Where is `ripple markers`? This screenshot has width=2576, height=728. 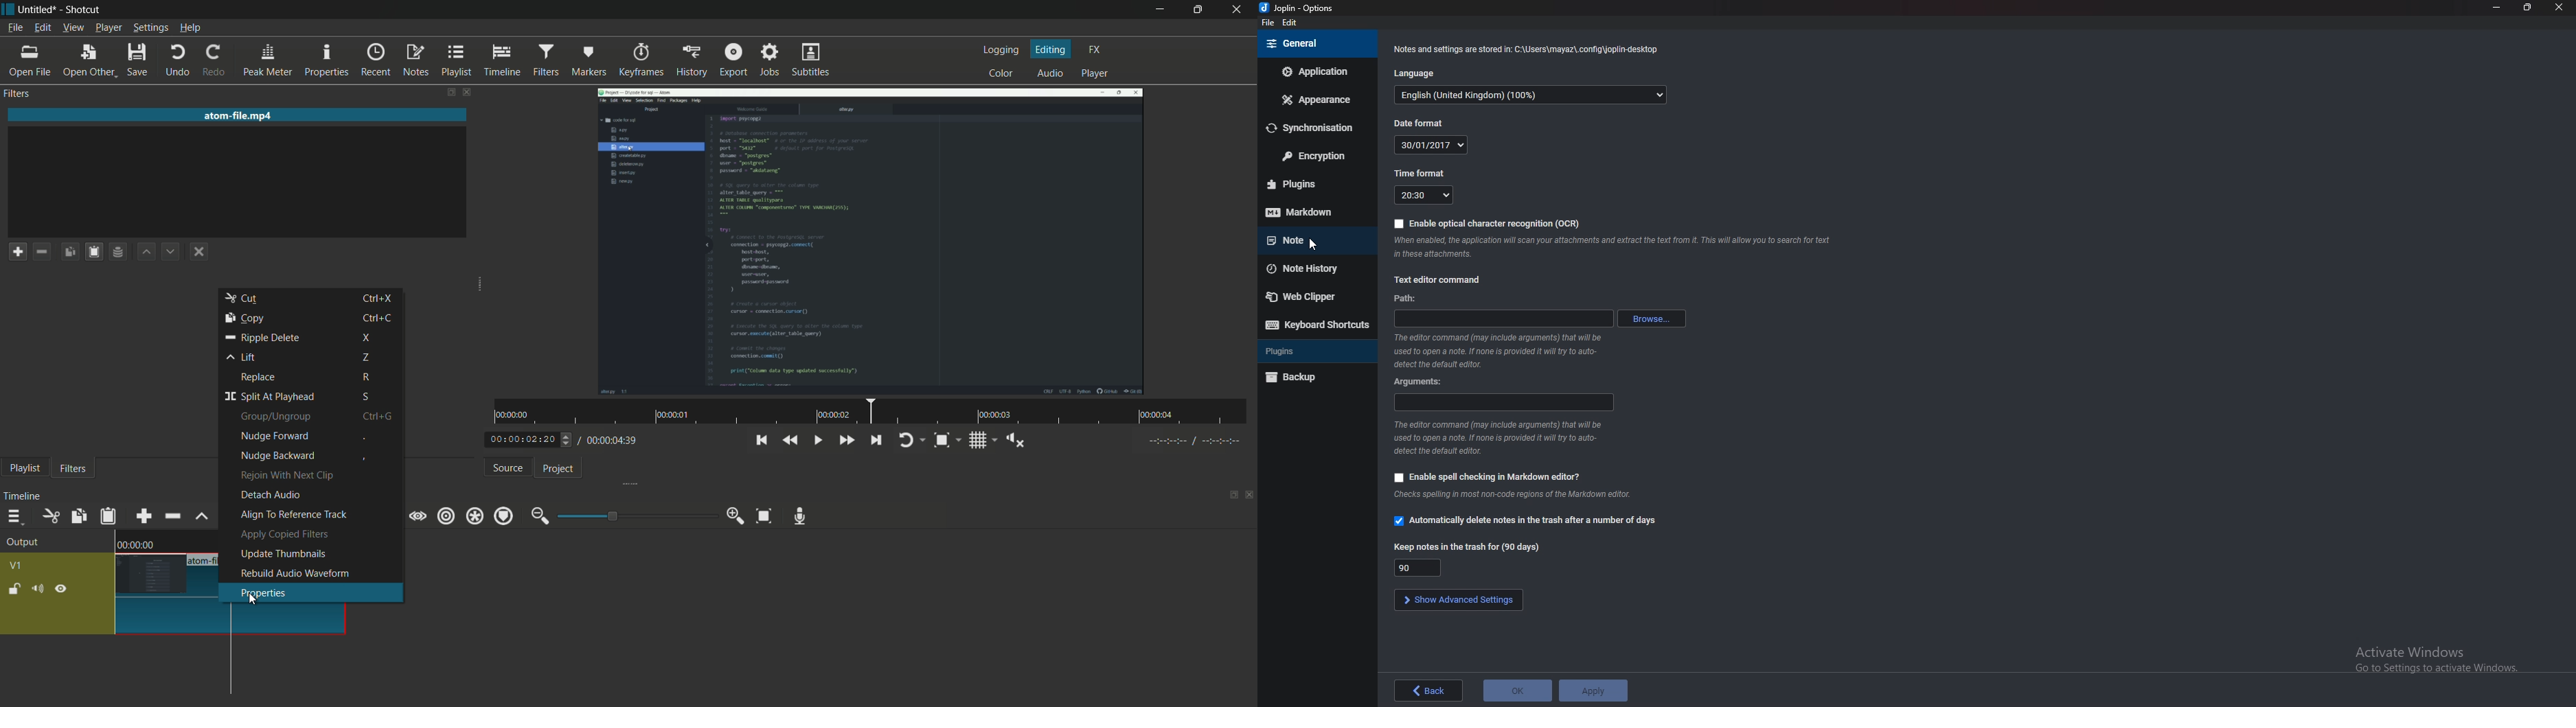 ripple markers is located at coordinates (505, 516).